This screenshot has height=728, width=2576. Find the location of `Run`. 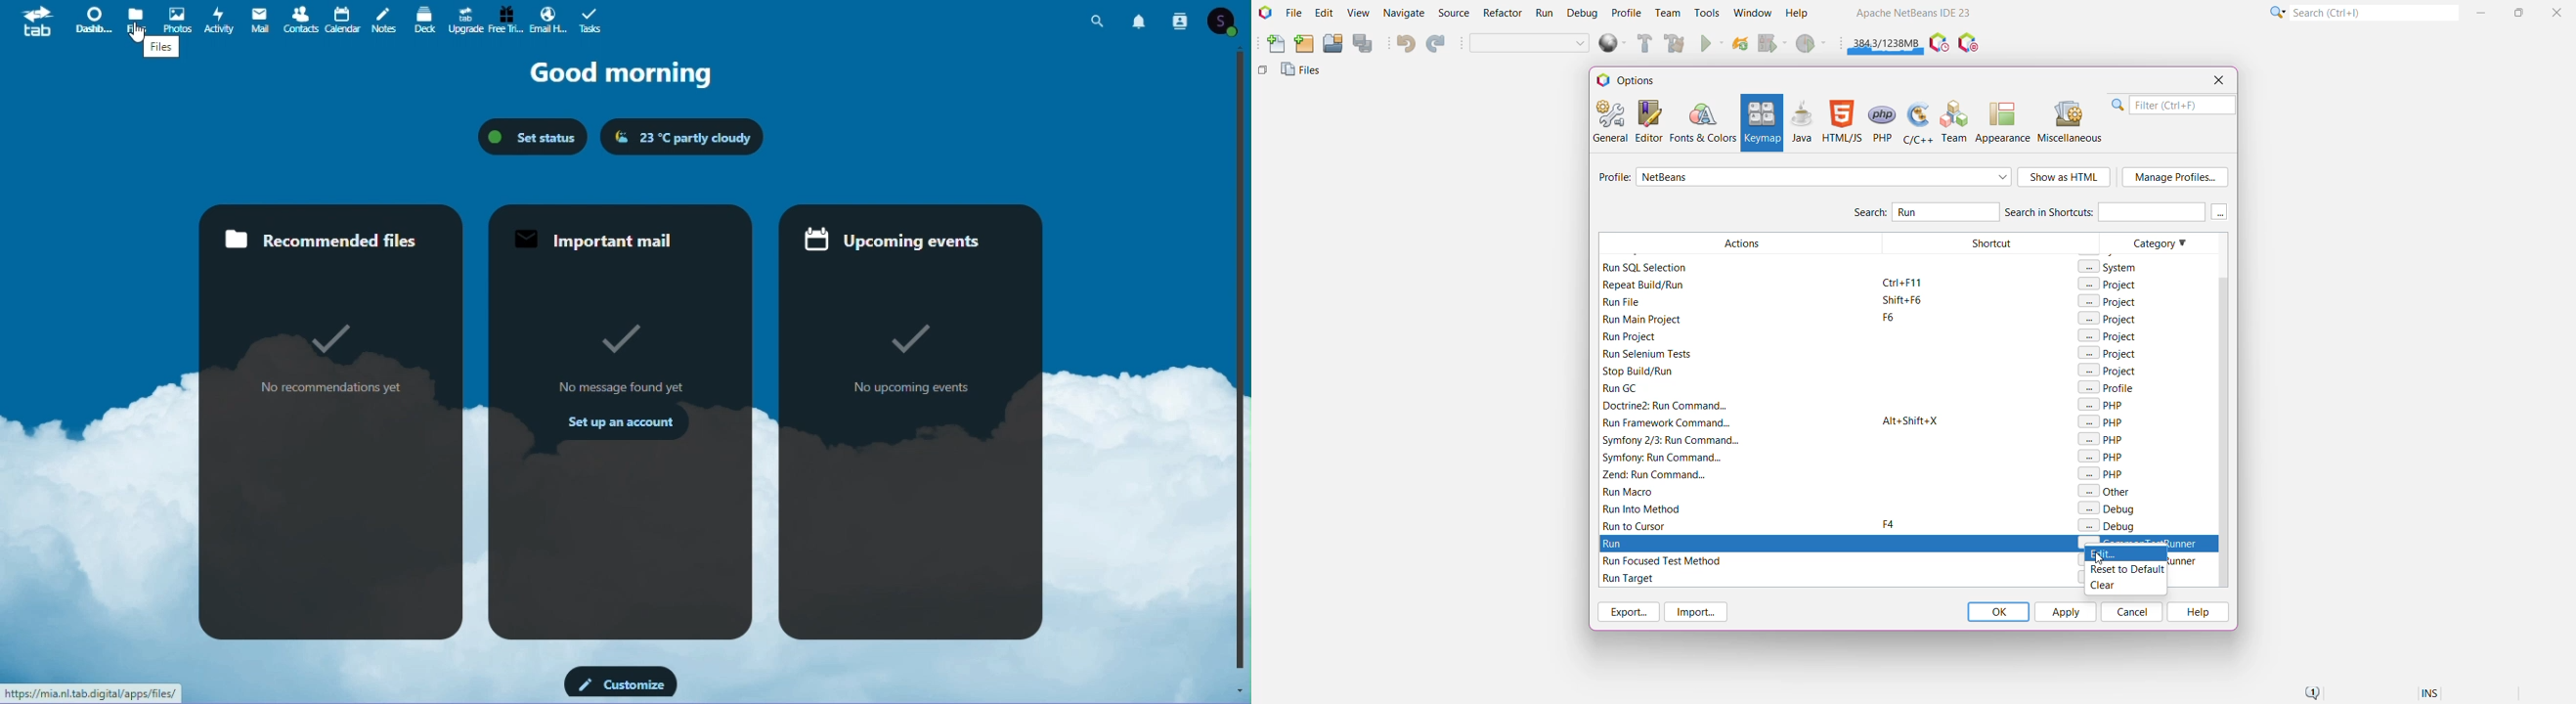

Run is located at coordinates (1545, 15).